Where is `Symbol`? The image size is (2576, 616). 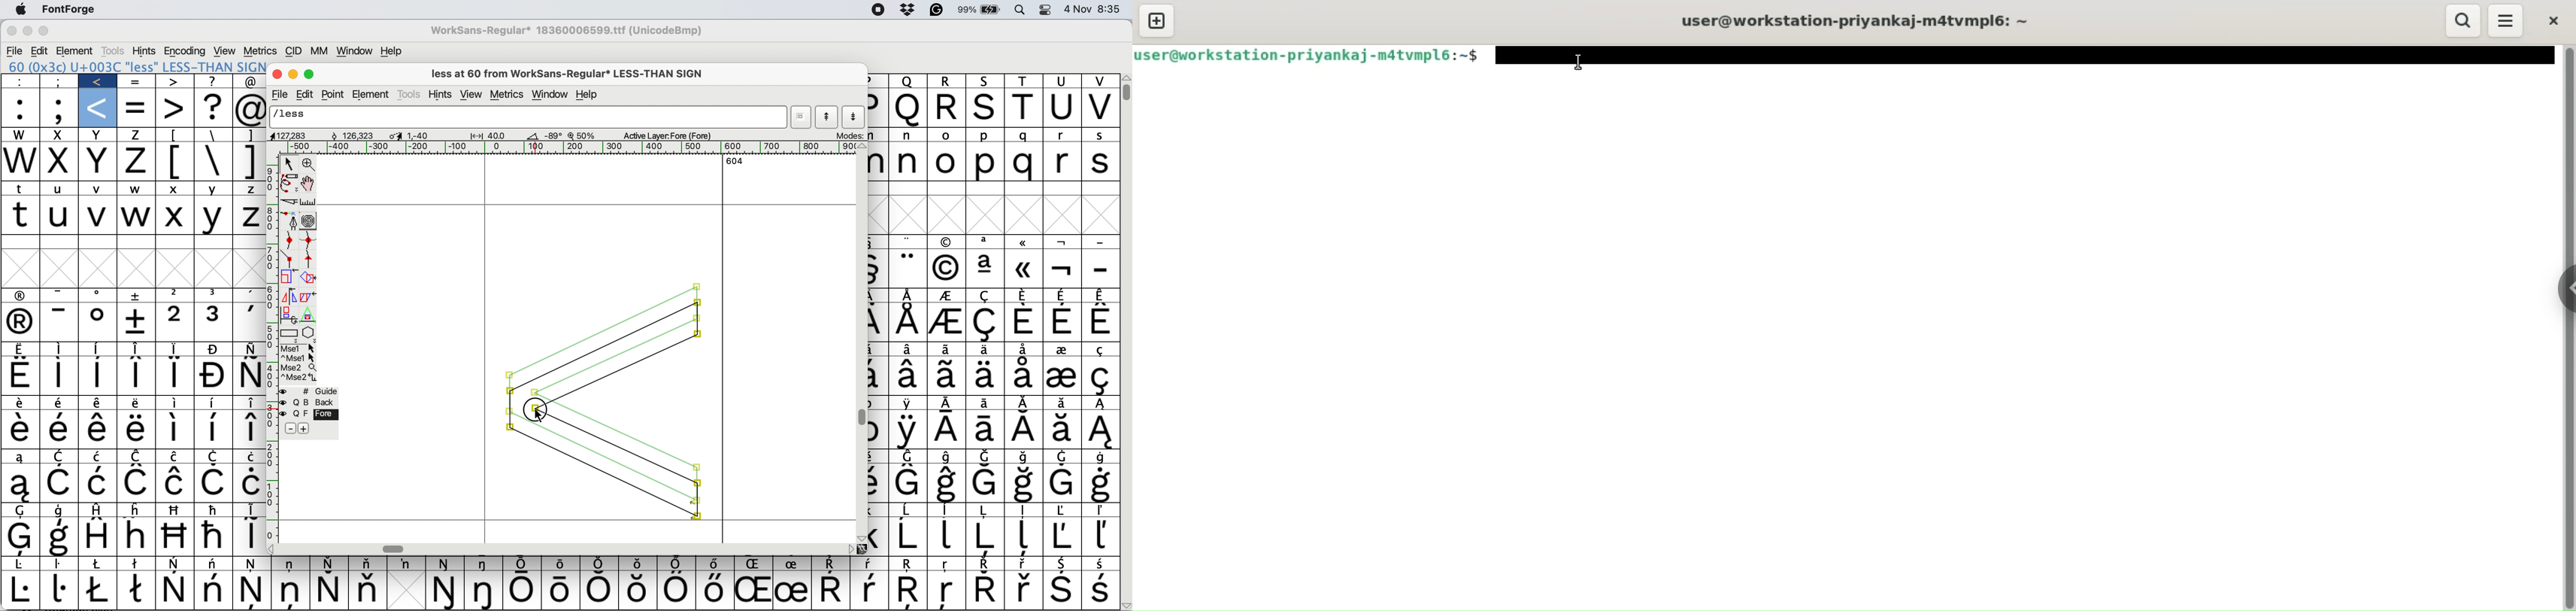
Symbol is located at coordinates (22, 485).